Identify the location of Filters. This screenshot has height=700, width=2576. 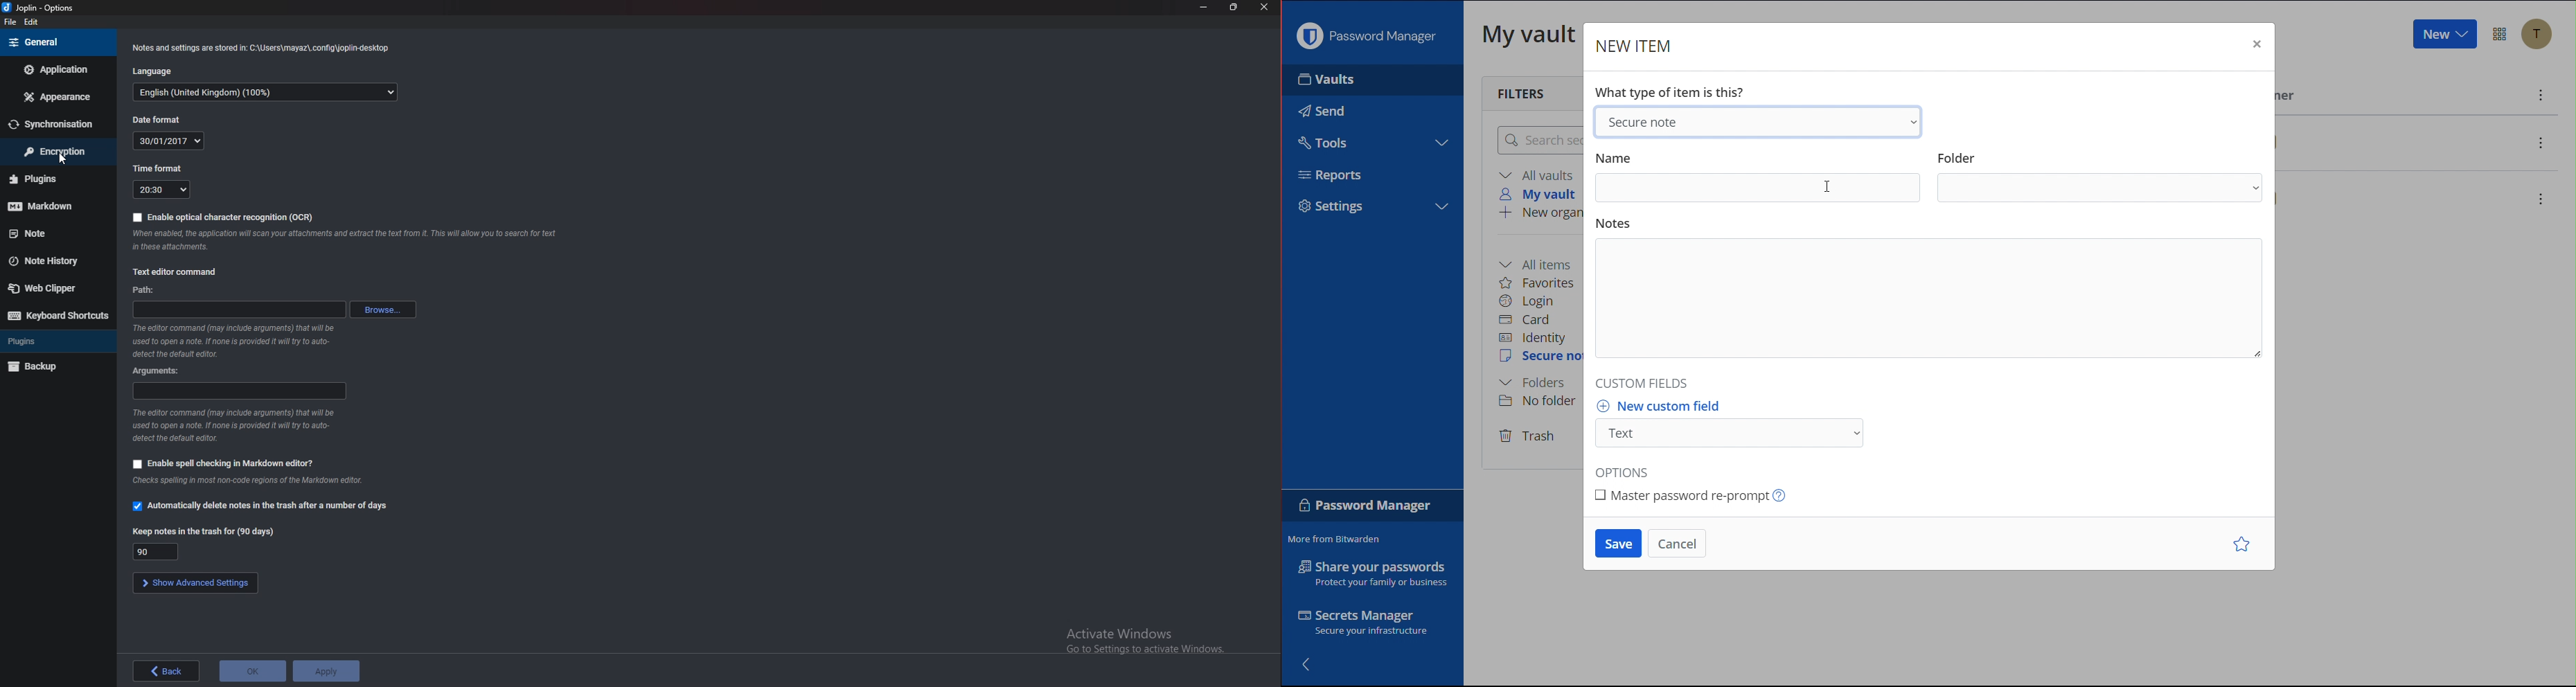
(1519, 92).